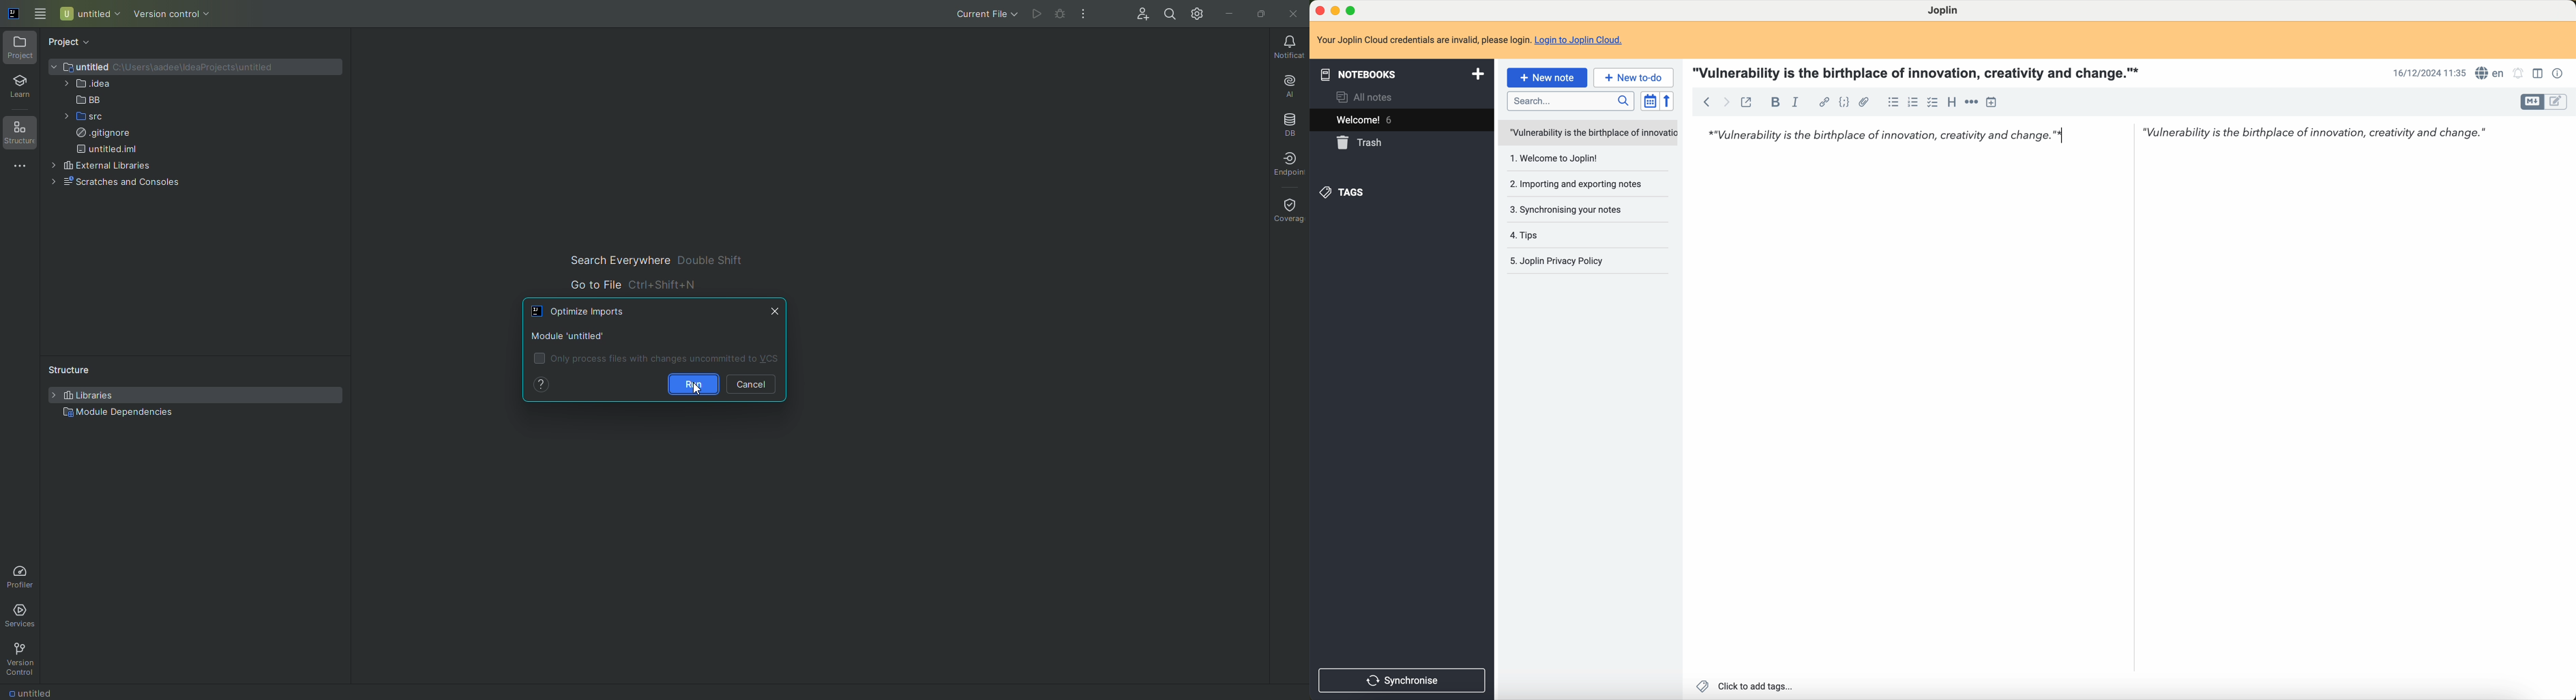 The image size is (2576, 700). I want to click on notebooks, so click(1400, 74).